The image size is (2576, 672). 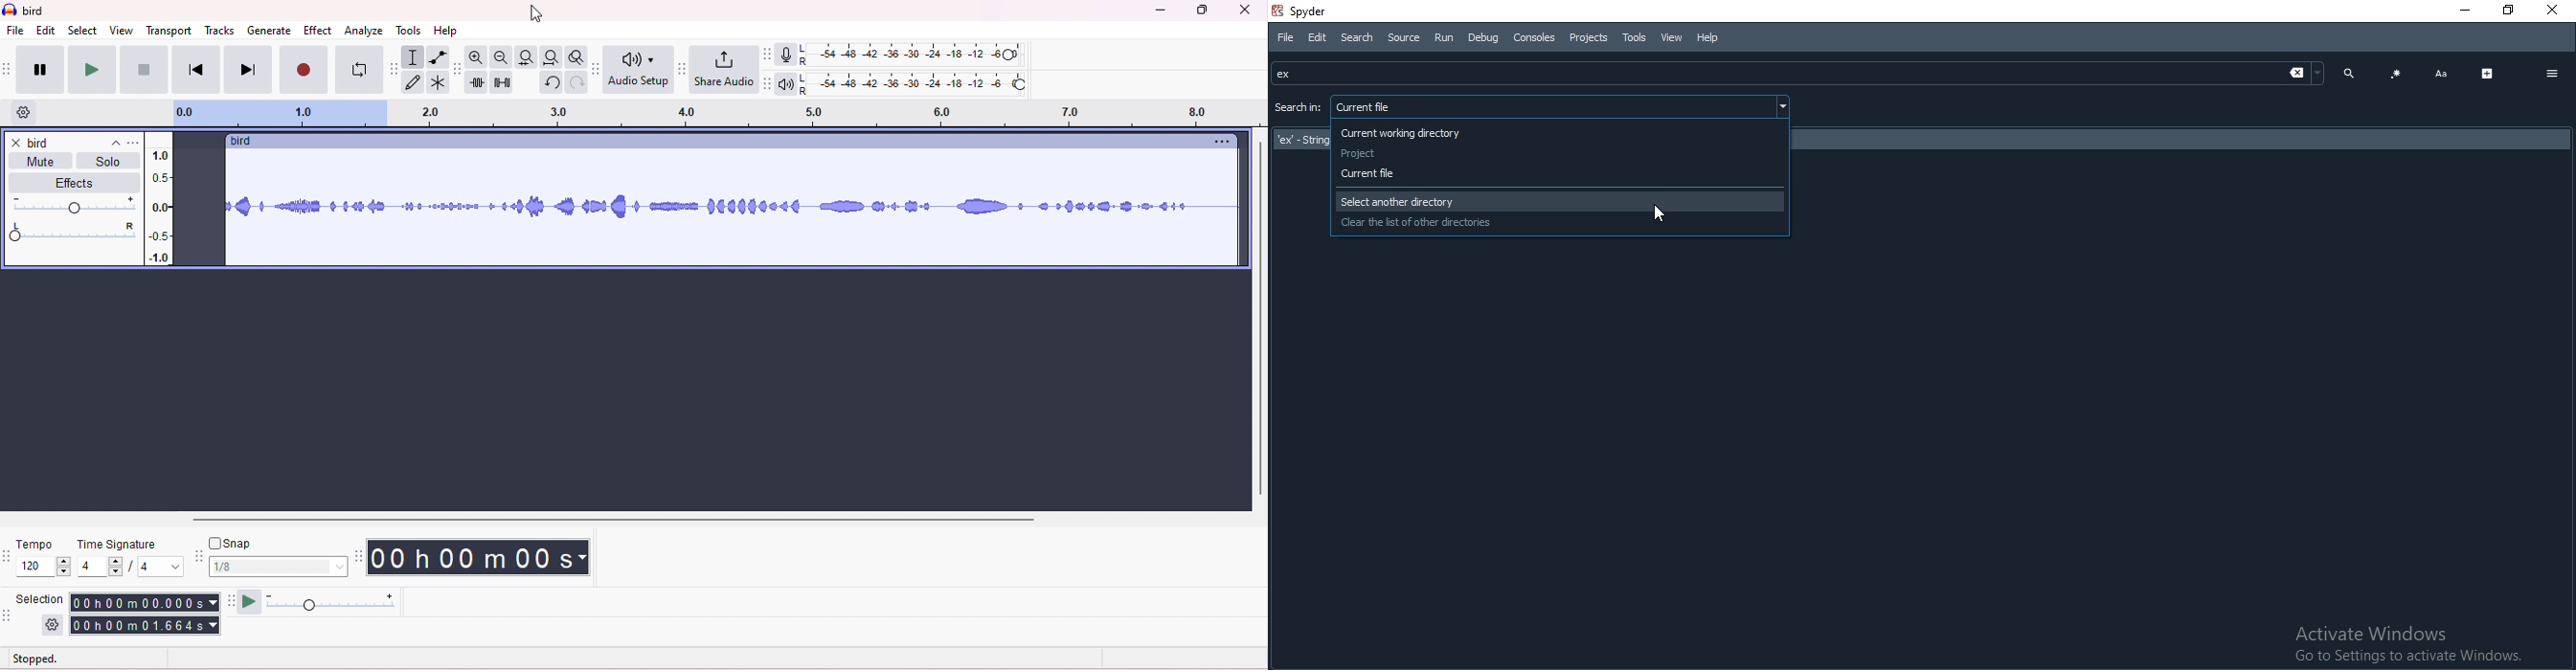 What do you see at coordinates (46, 569) in the screenshot?
I see `select tempo` at bounding box center [46, 569].